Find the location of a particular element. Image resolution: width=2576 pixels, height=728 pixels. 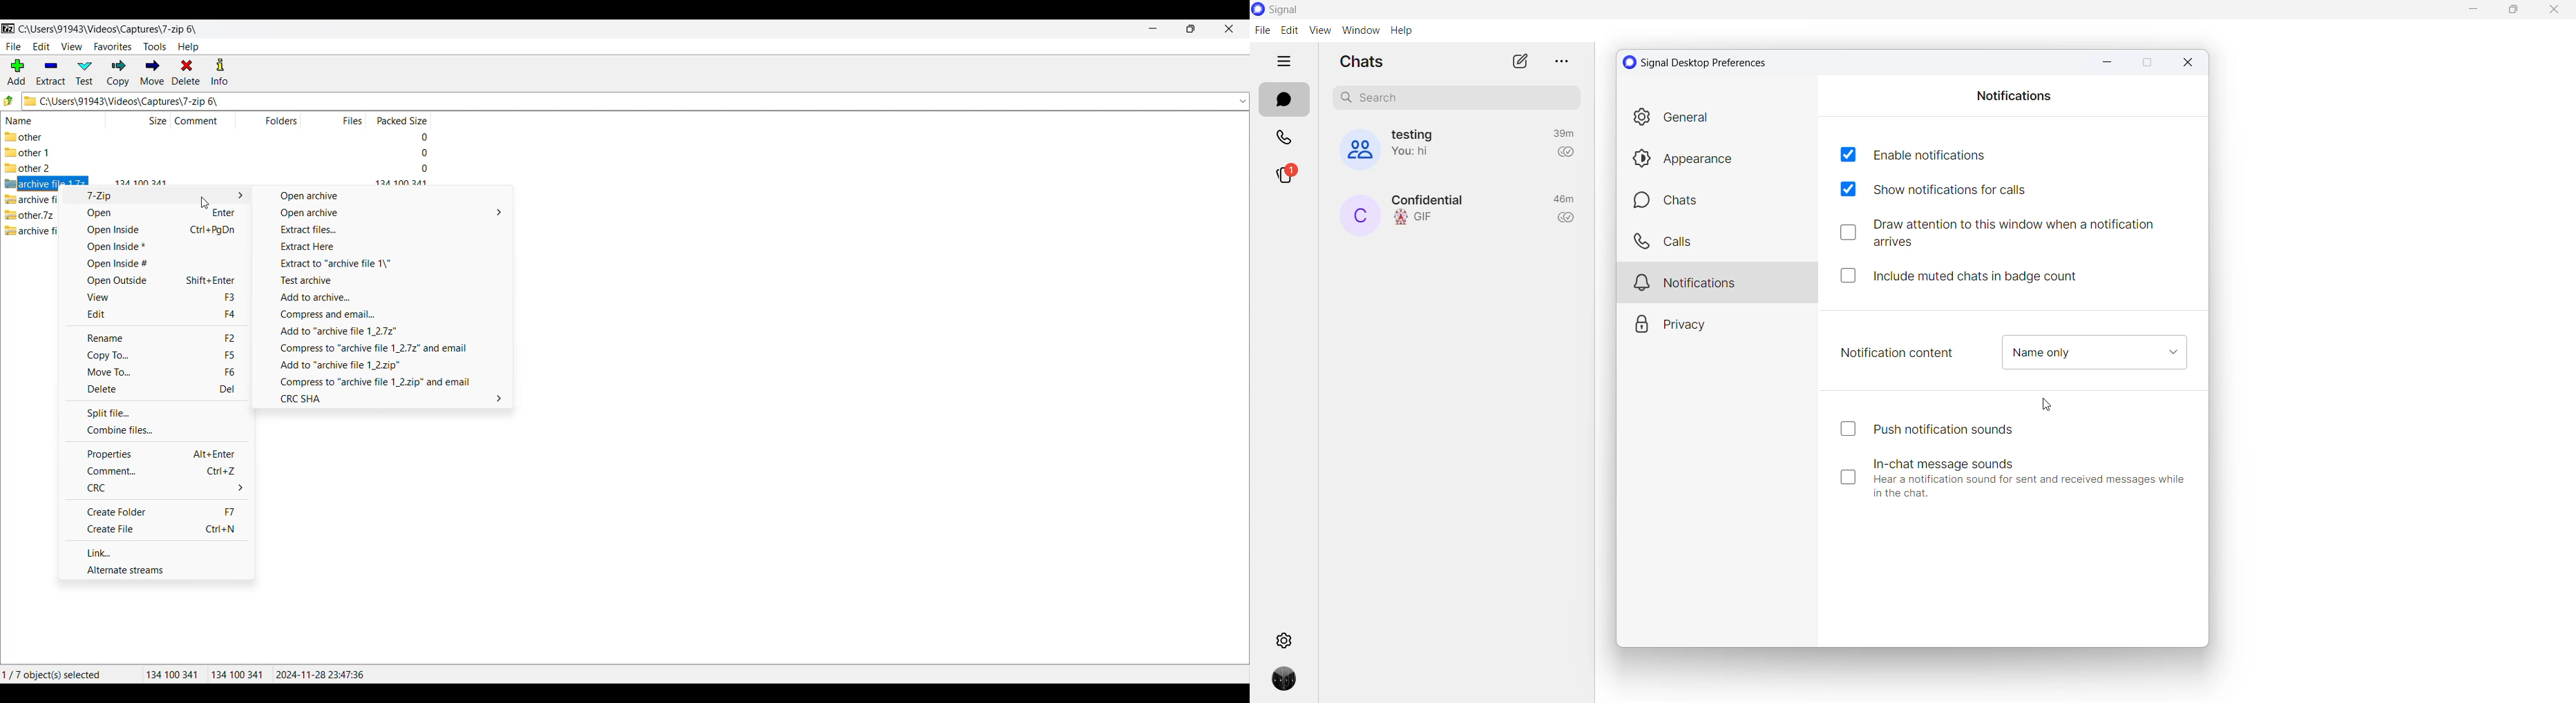

last message is located at coordinates (1418, 218).